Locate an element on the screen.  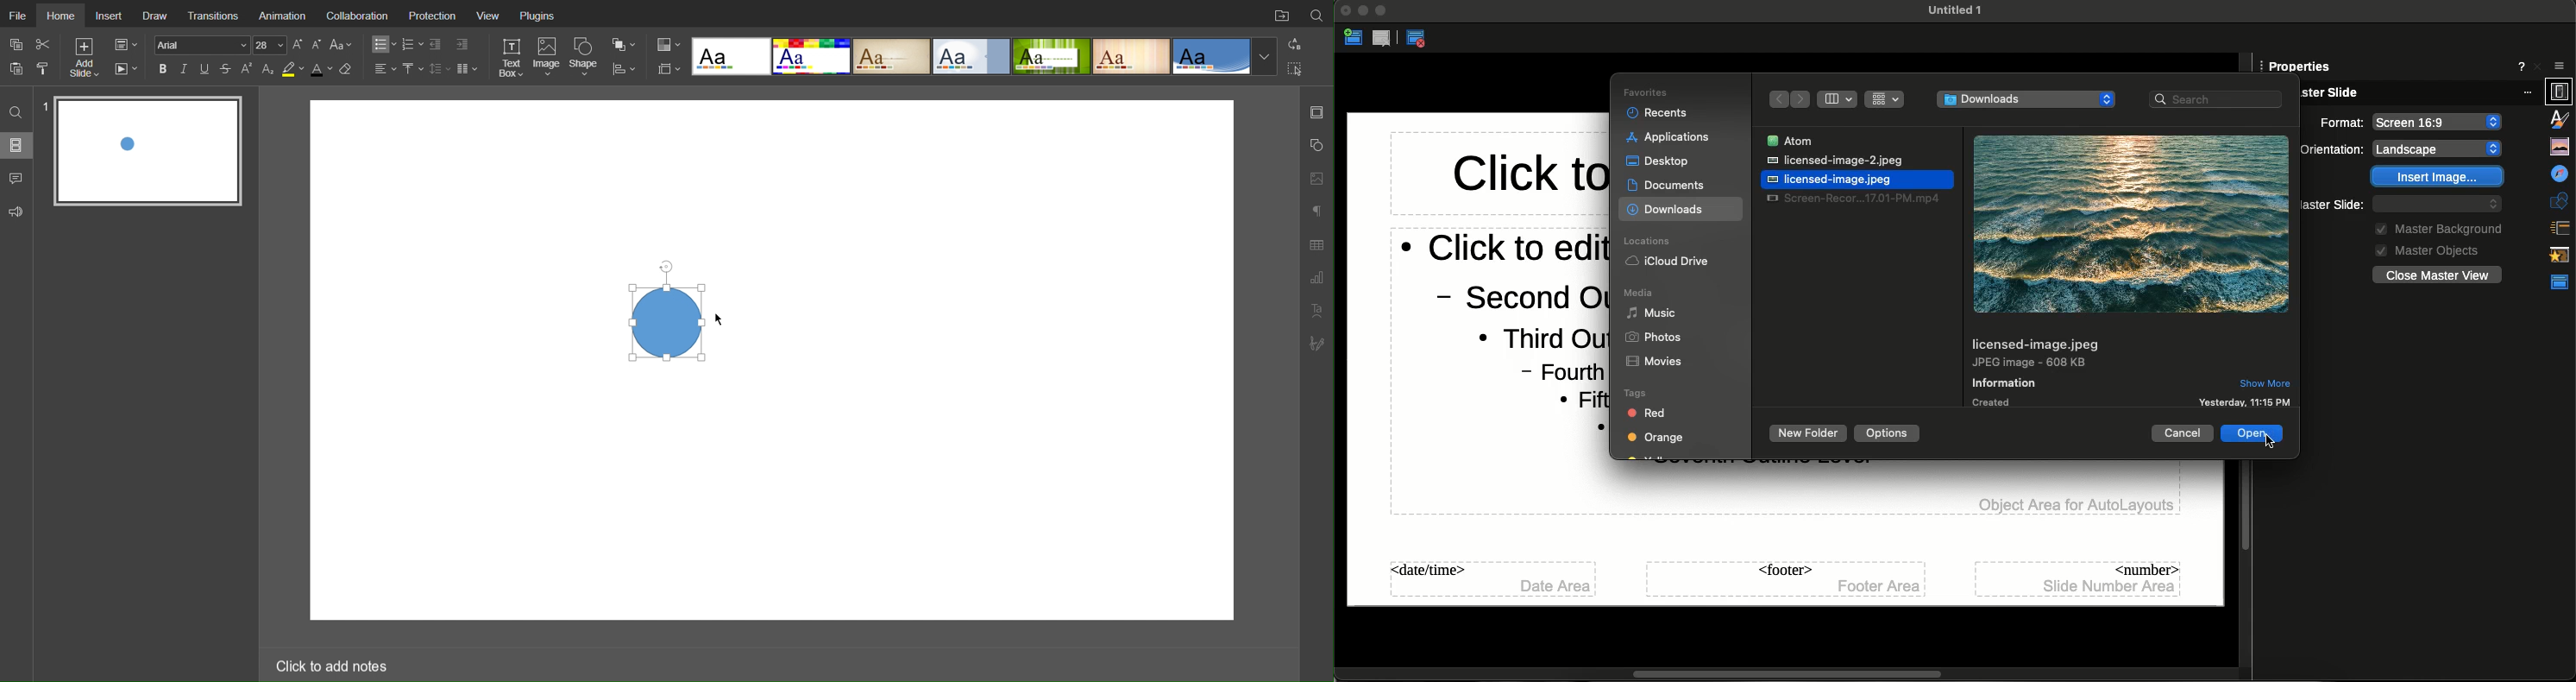
Draw is located at coordinates (159, 16).